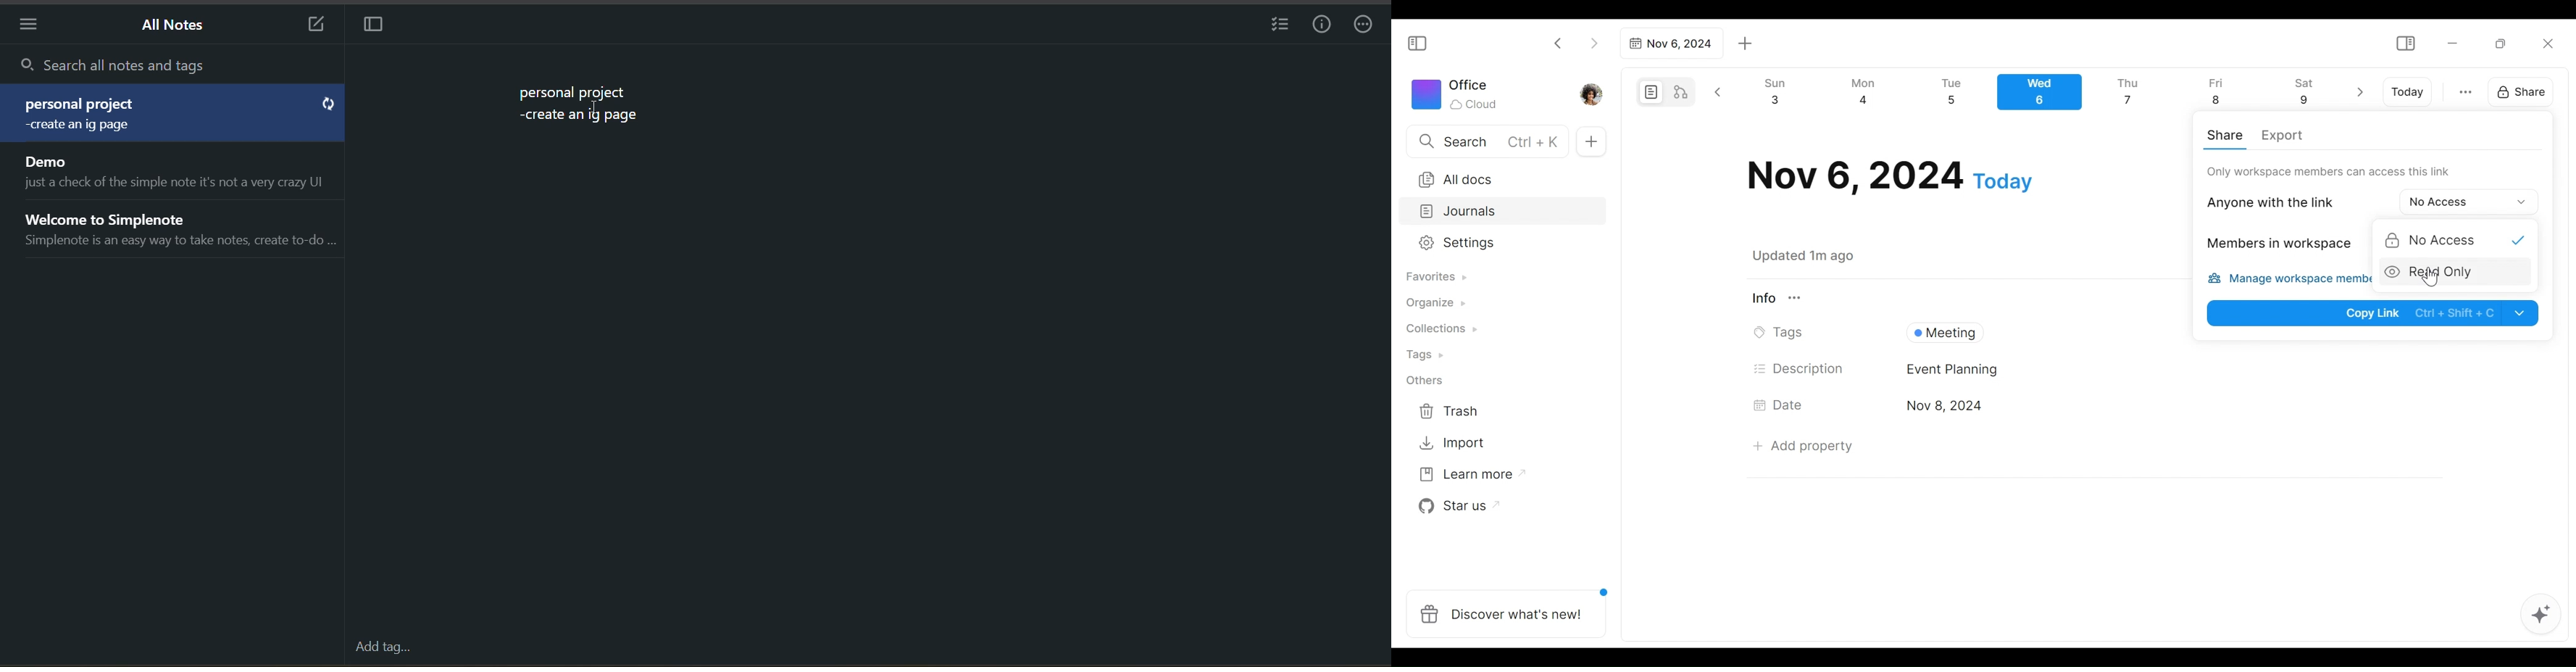 The height and width of the screenshot is (672, 2576). I want to click on Discover what's new, so click(1511, 607).